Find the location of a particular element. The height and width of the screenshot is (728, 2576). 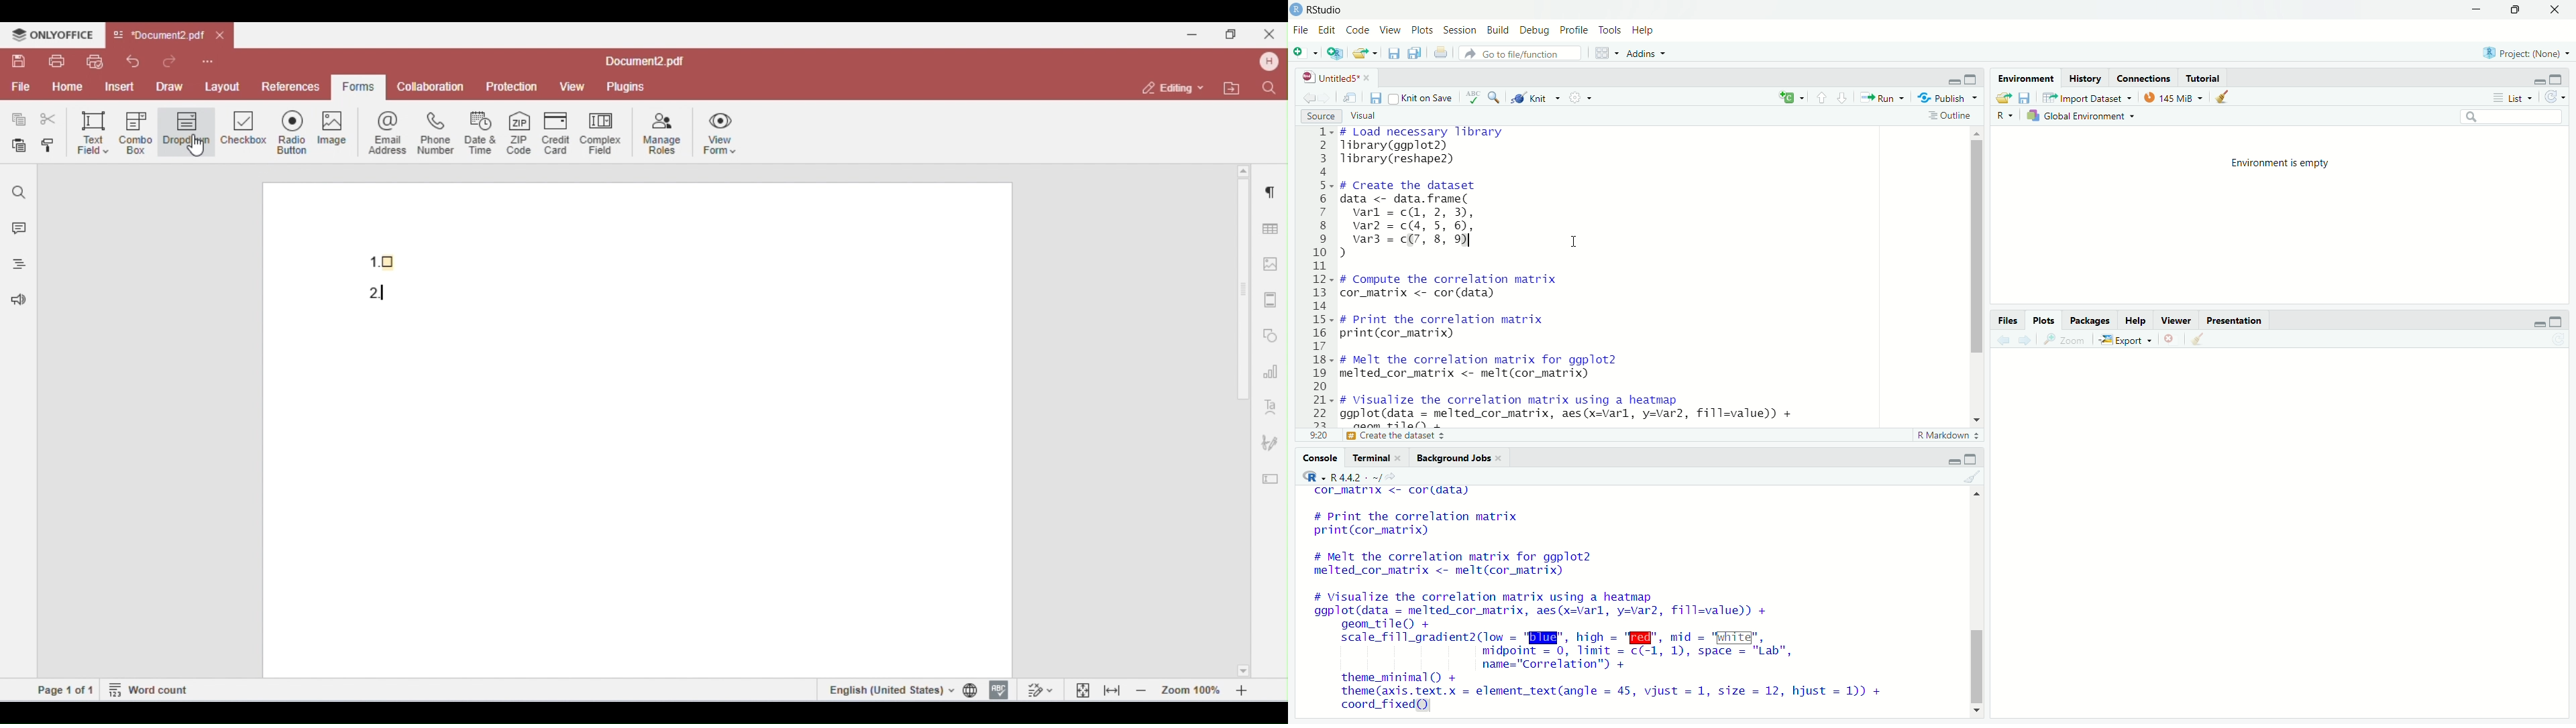

language select is located at coordinates (1792, 99).